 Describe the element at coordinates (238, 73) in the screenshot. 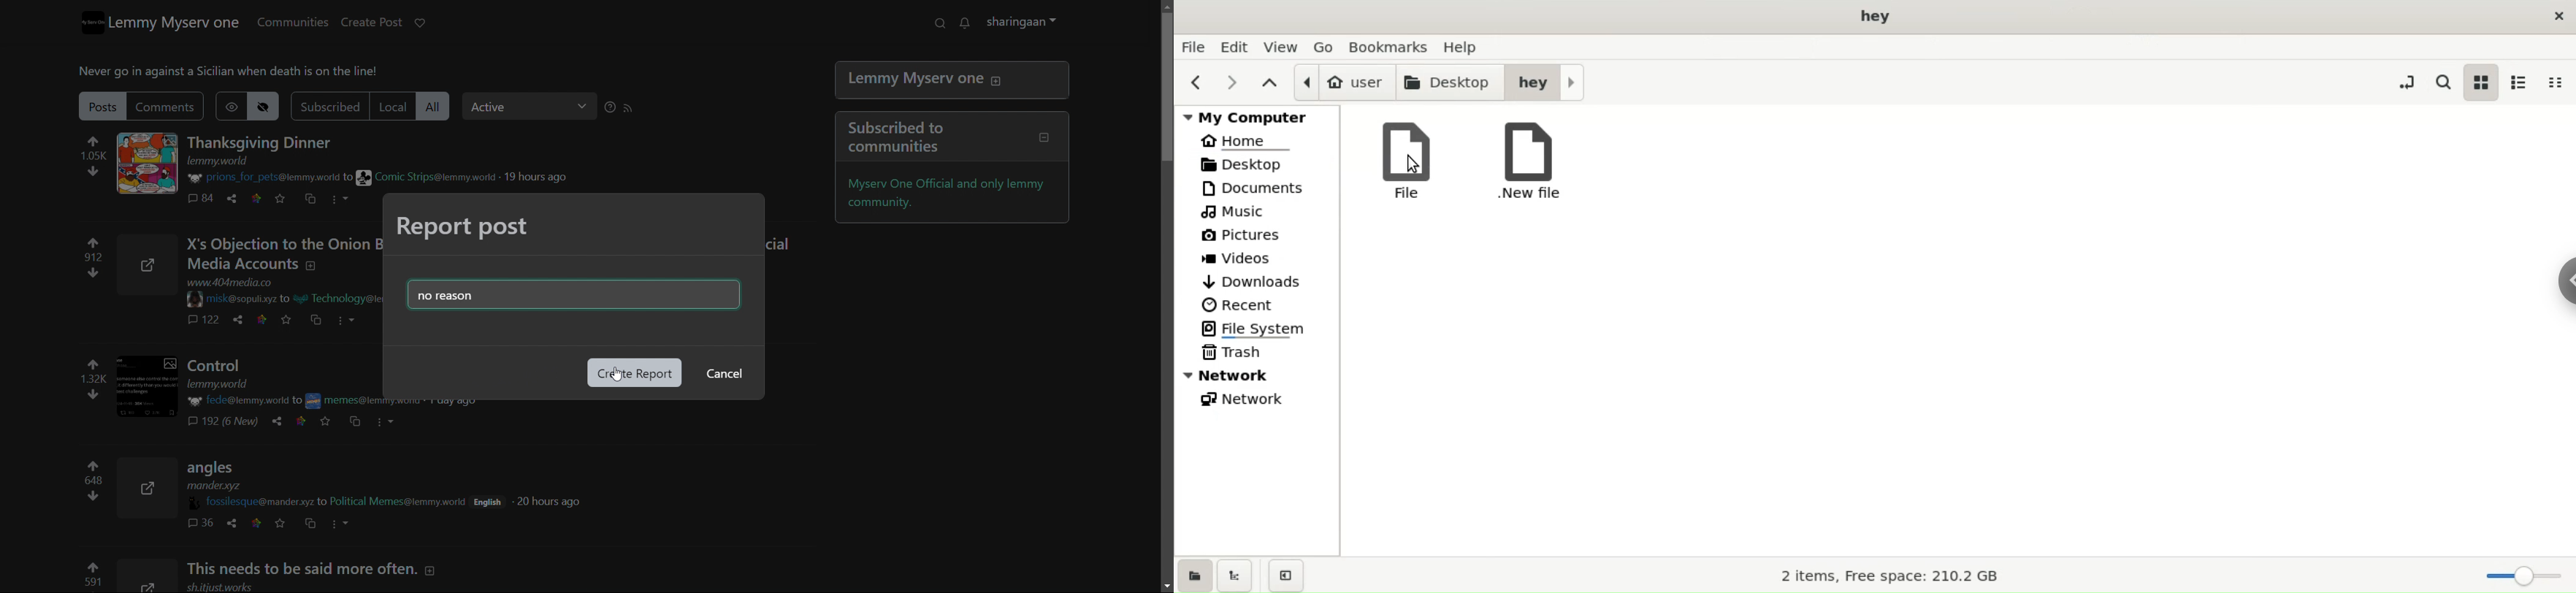

I see `Never go in against a Sicilian when death is on the line!` at that location.